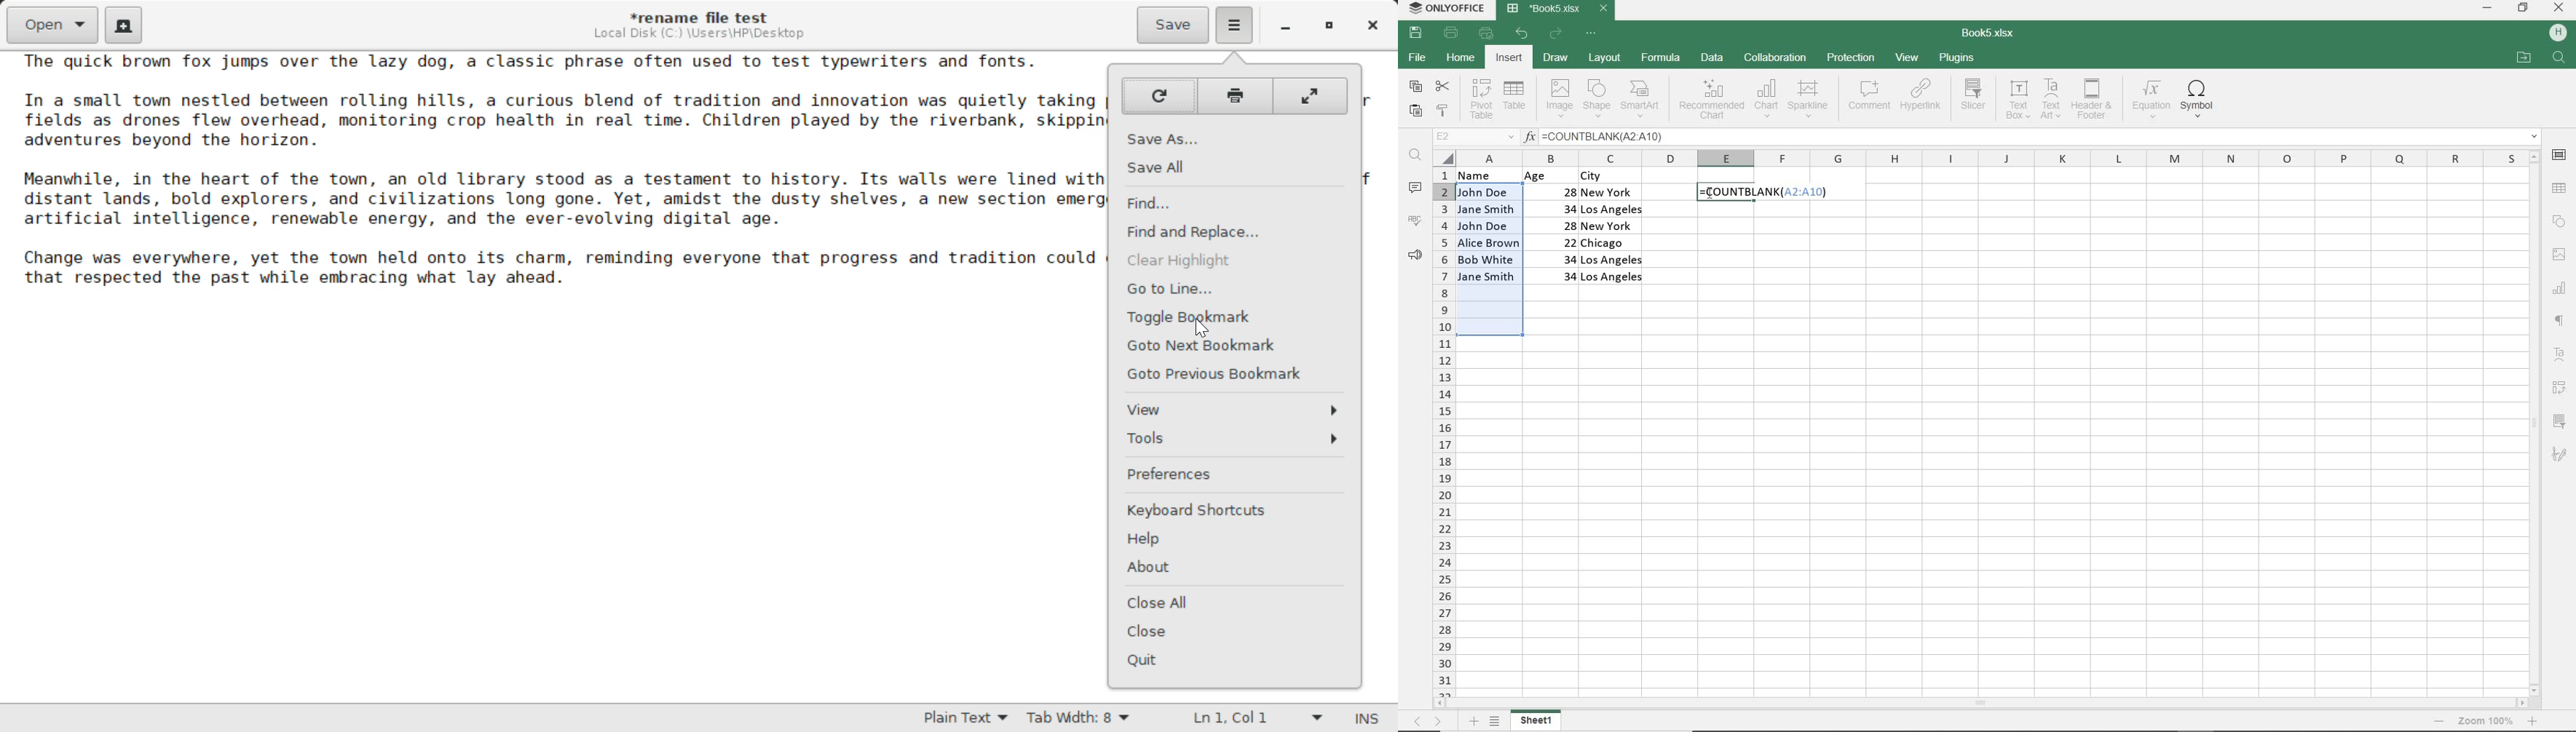 Image resolution: width=2576 pixels, height=756 pixels. What do you see at coordinates (1488, 243) in the screenshot?
I see `Alice Brown` at bounding box center [1488, 243].